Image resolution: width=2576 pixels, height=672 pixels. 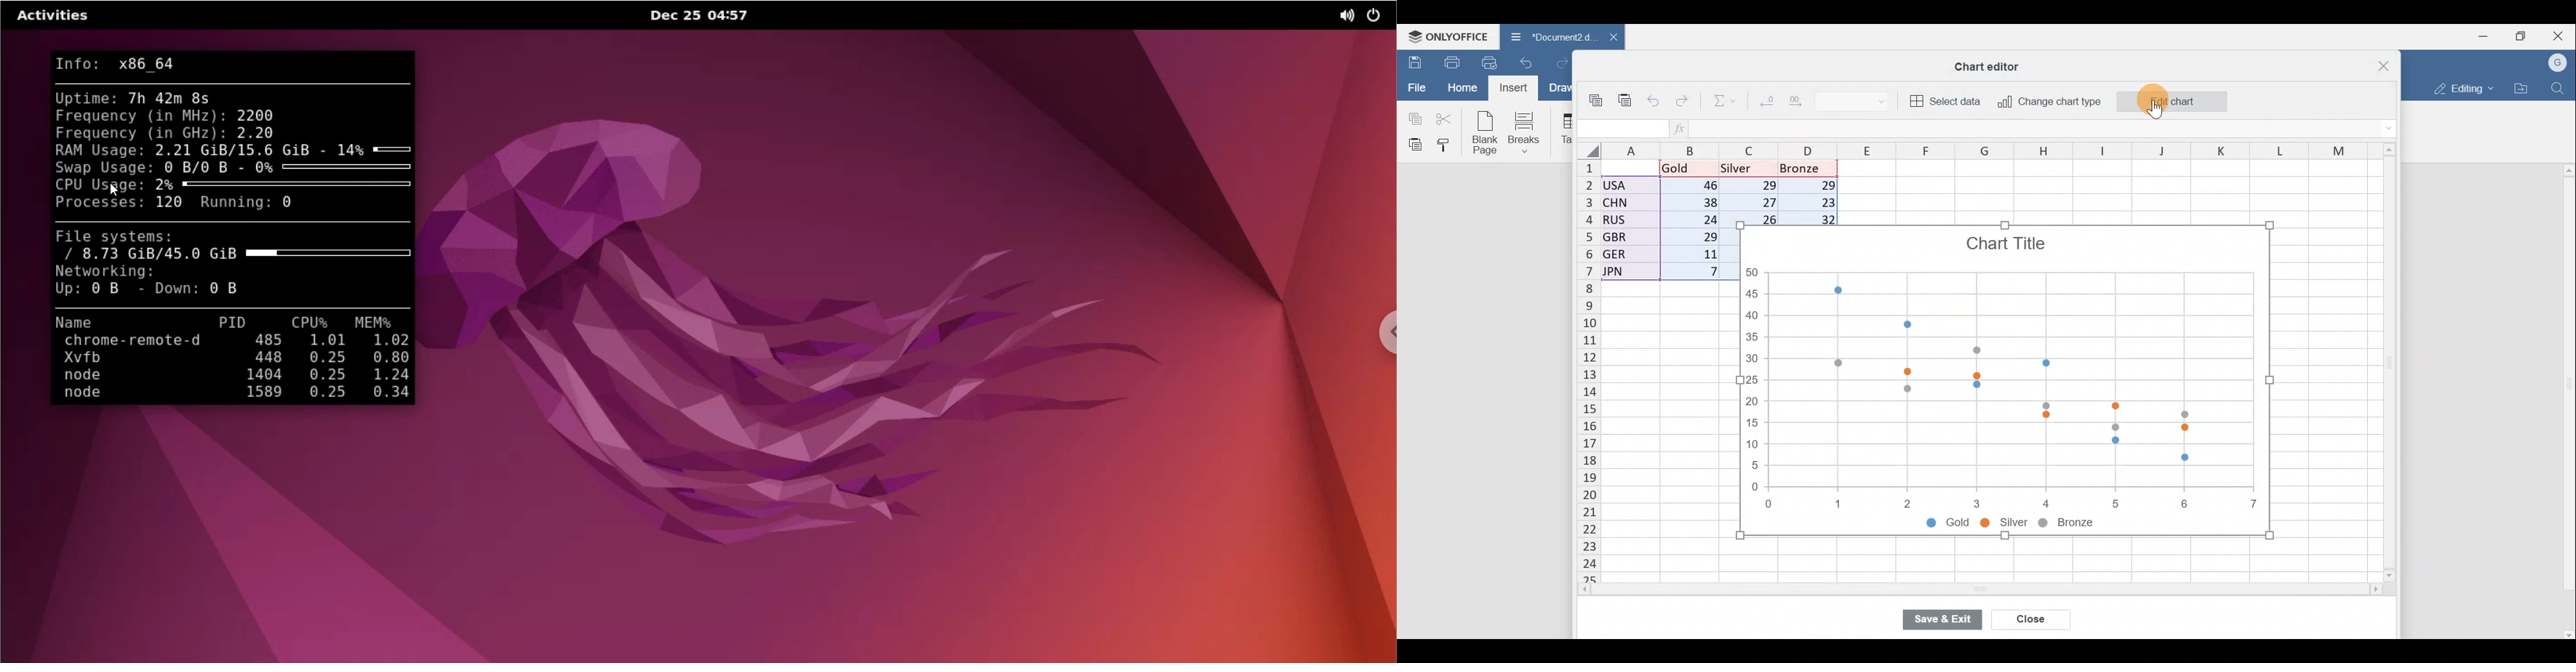 I want to click on 0 B, so click(x=226, y=289).